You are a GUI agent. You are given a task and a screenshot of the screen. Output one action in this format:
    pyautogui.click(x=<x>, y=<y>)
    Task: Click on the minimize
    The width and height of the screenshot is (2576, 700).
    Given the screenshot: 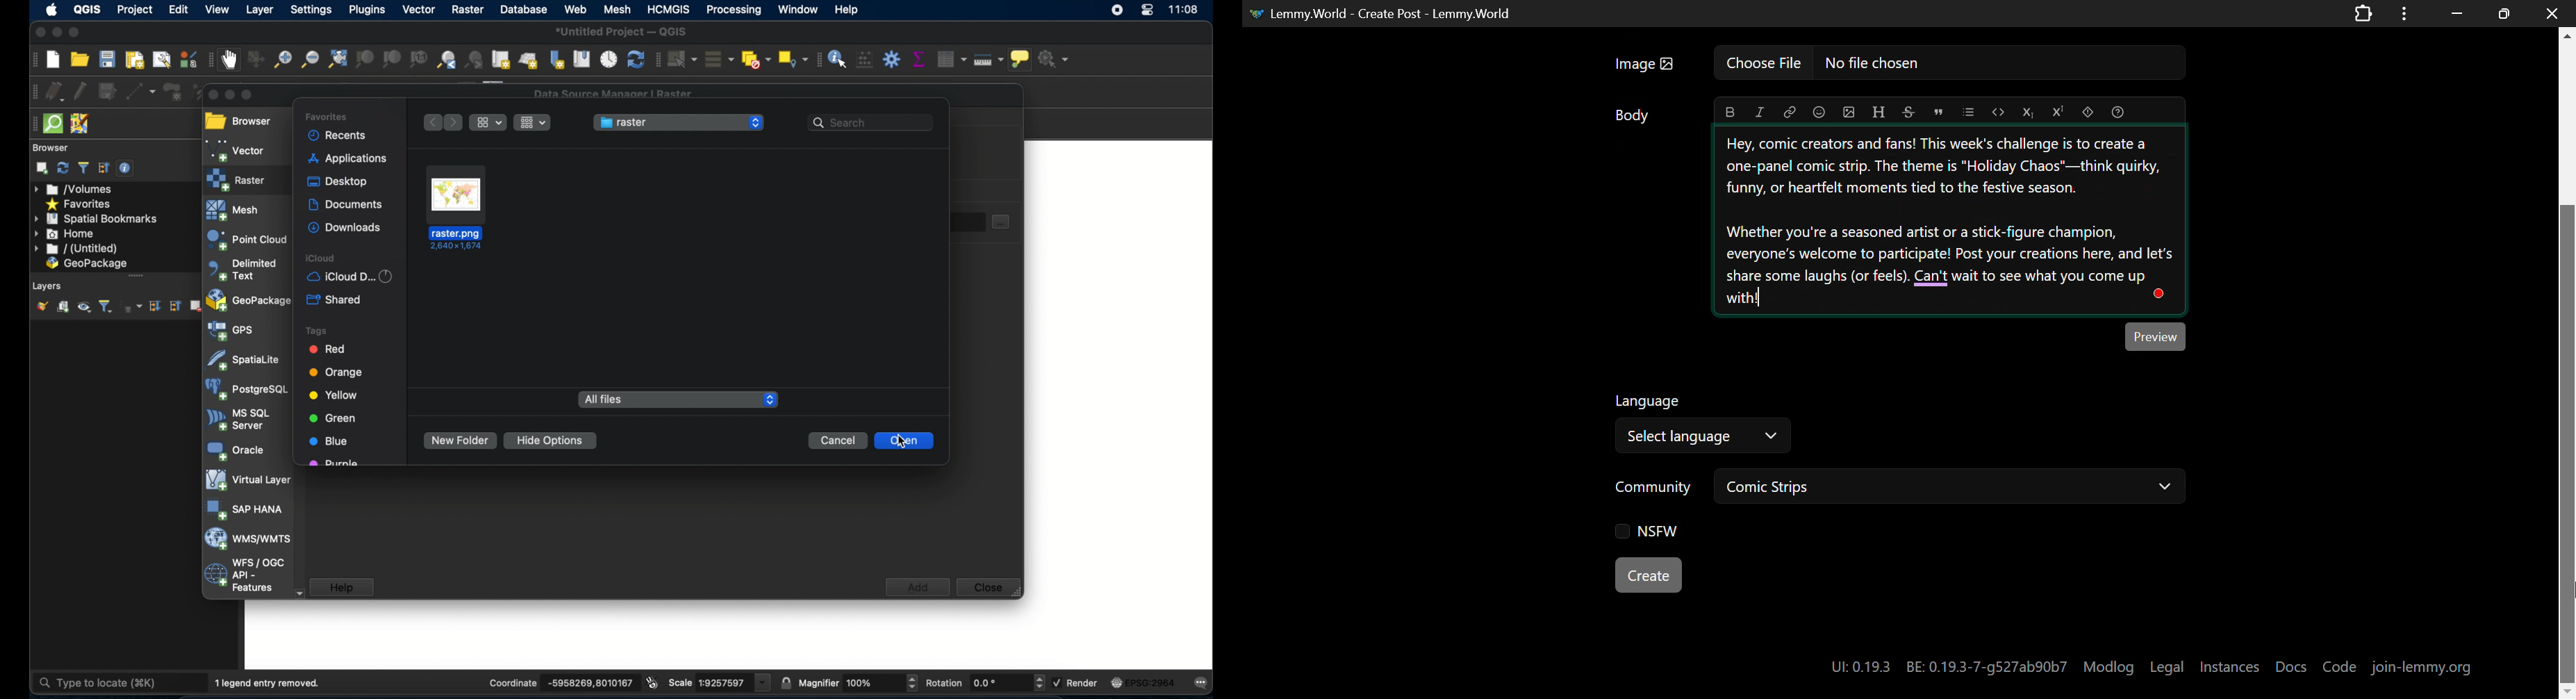 What is the action you would take?
    pyautogui.click(x=228, y=93)
    